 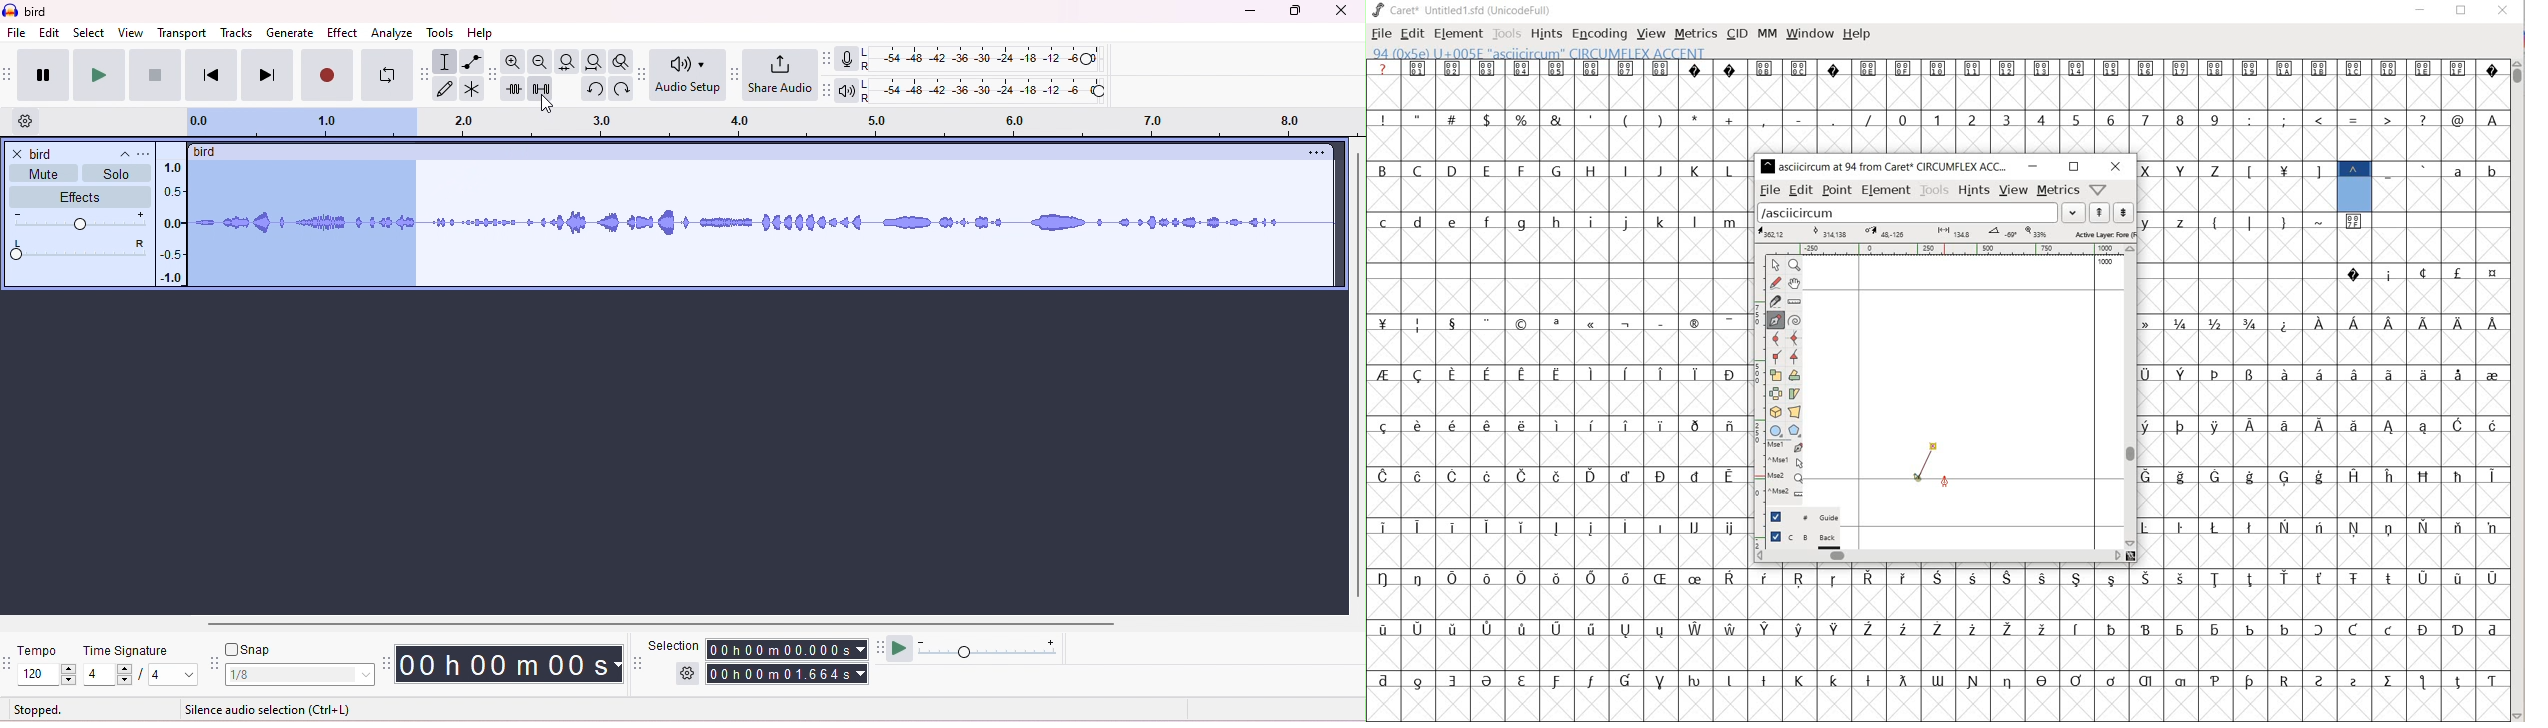 What do you see at coordinates (392, 34) in the screenshot?
I see `analyze` at bounding box center [392, 34].